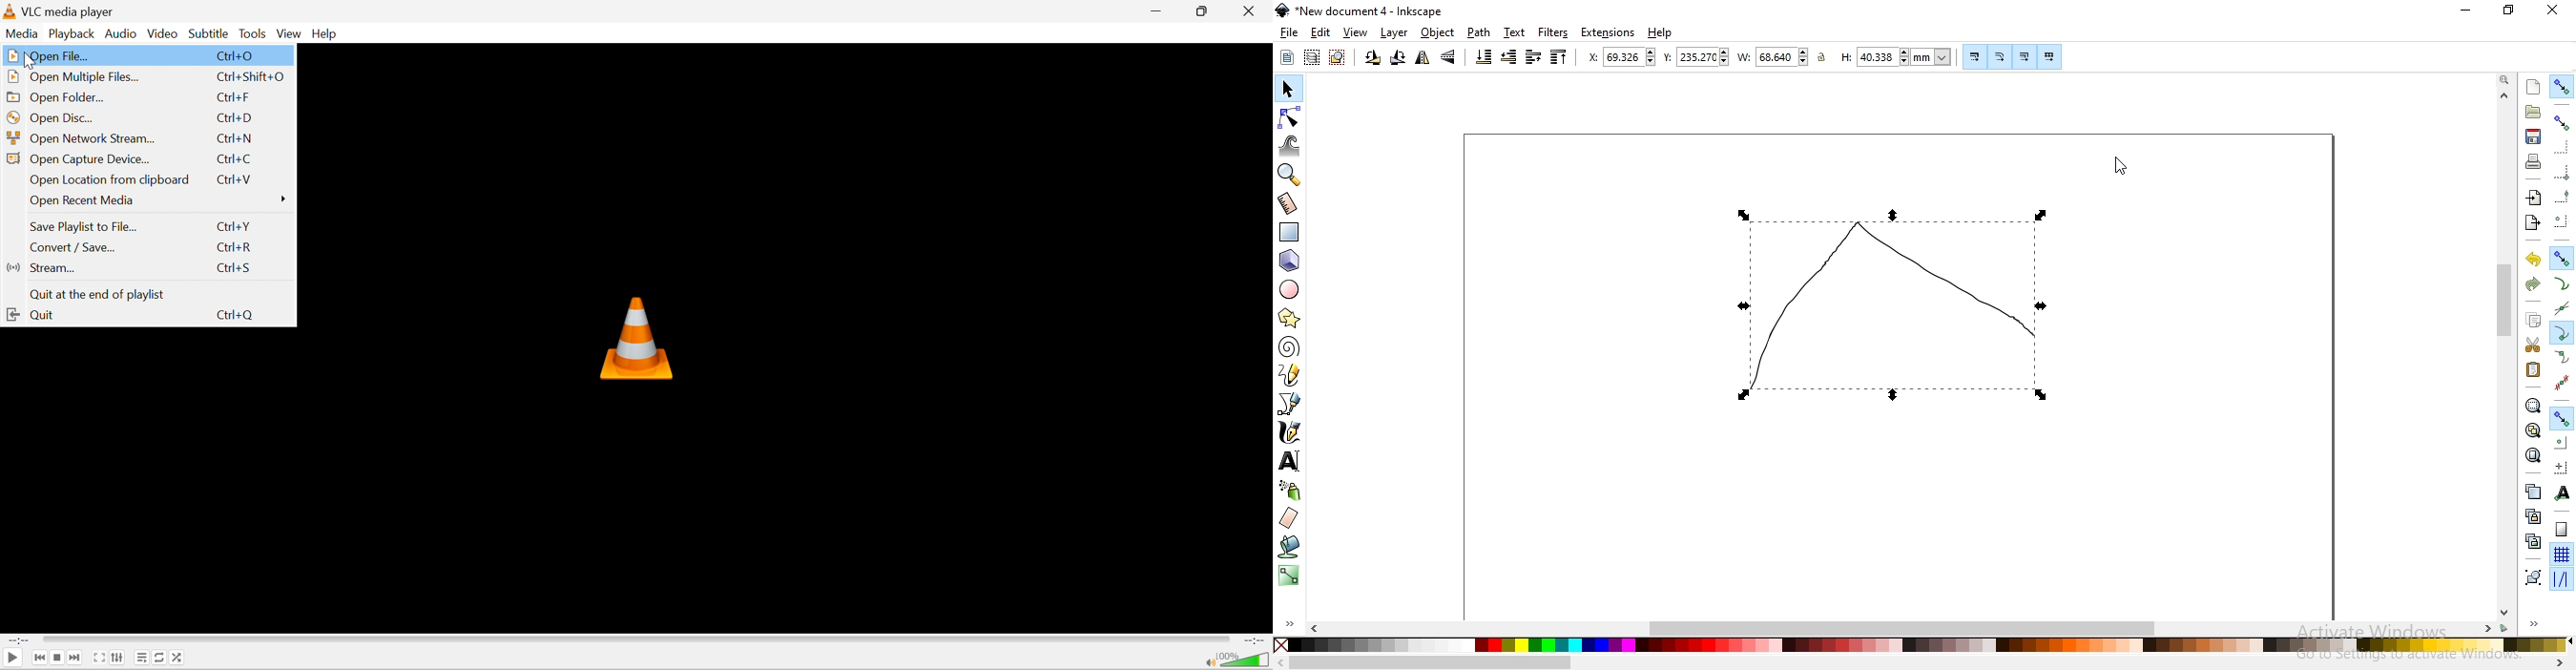  Describe the element at coordinates (83, 138) in the screenshot. I see `Open Network Stream...` at that location.